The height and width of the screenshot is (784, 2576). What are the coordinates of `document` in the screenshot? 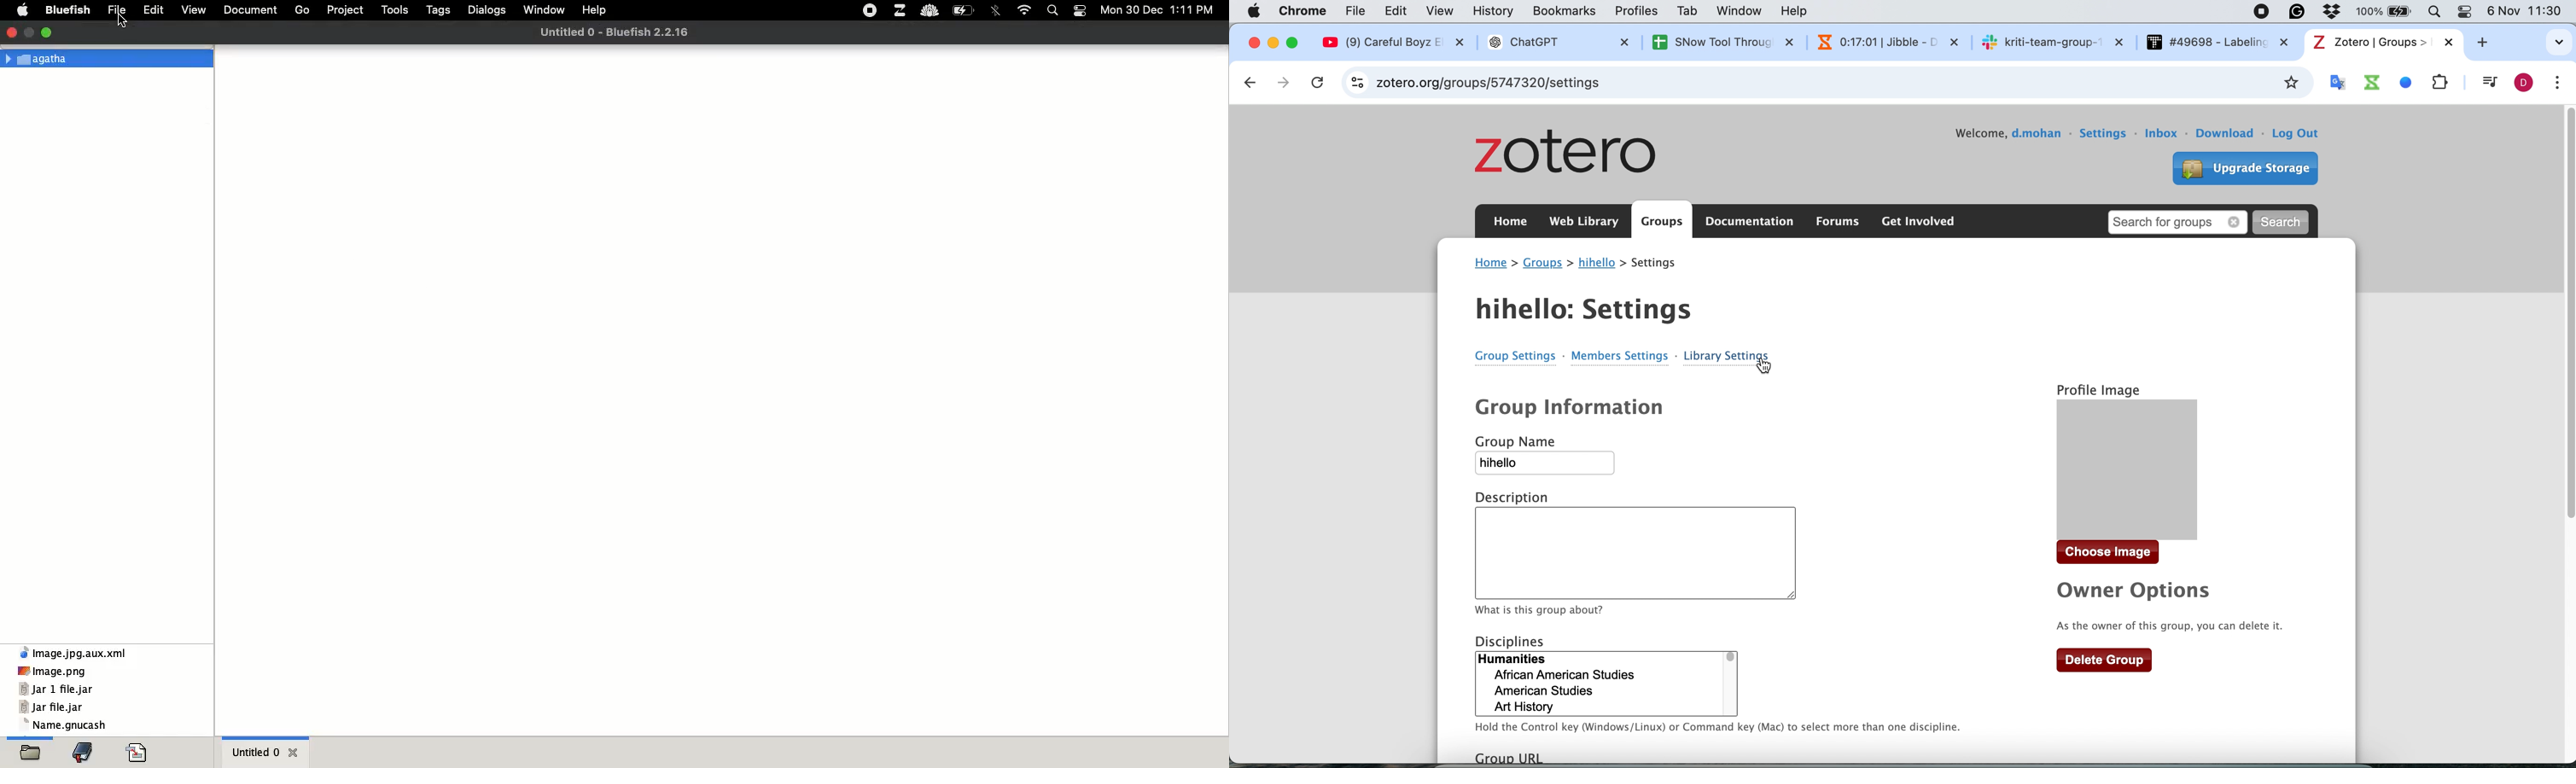 It's located at (250, 8).